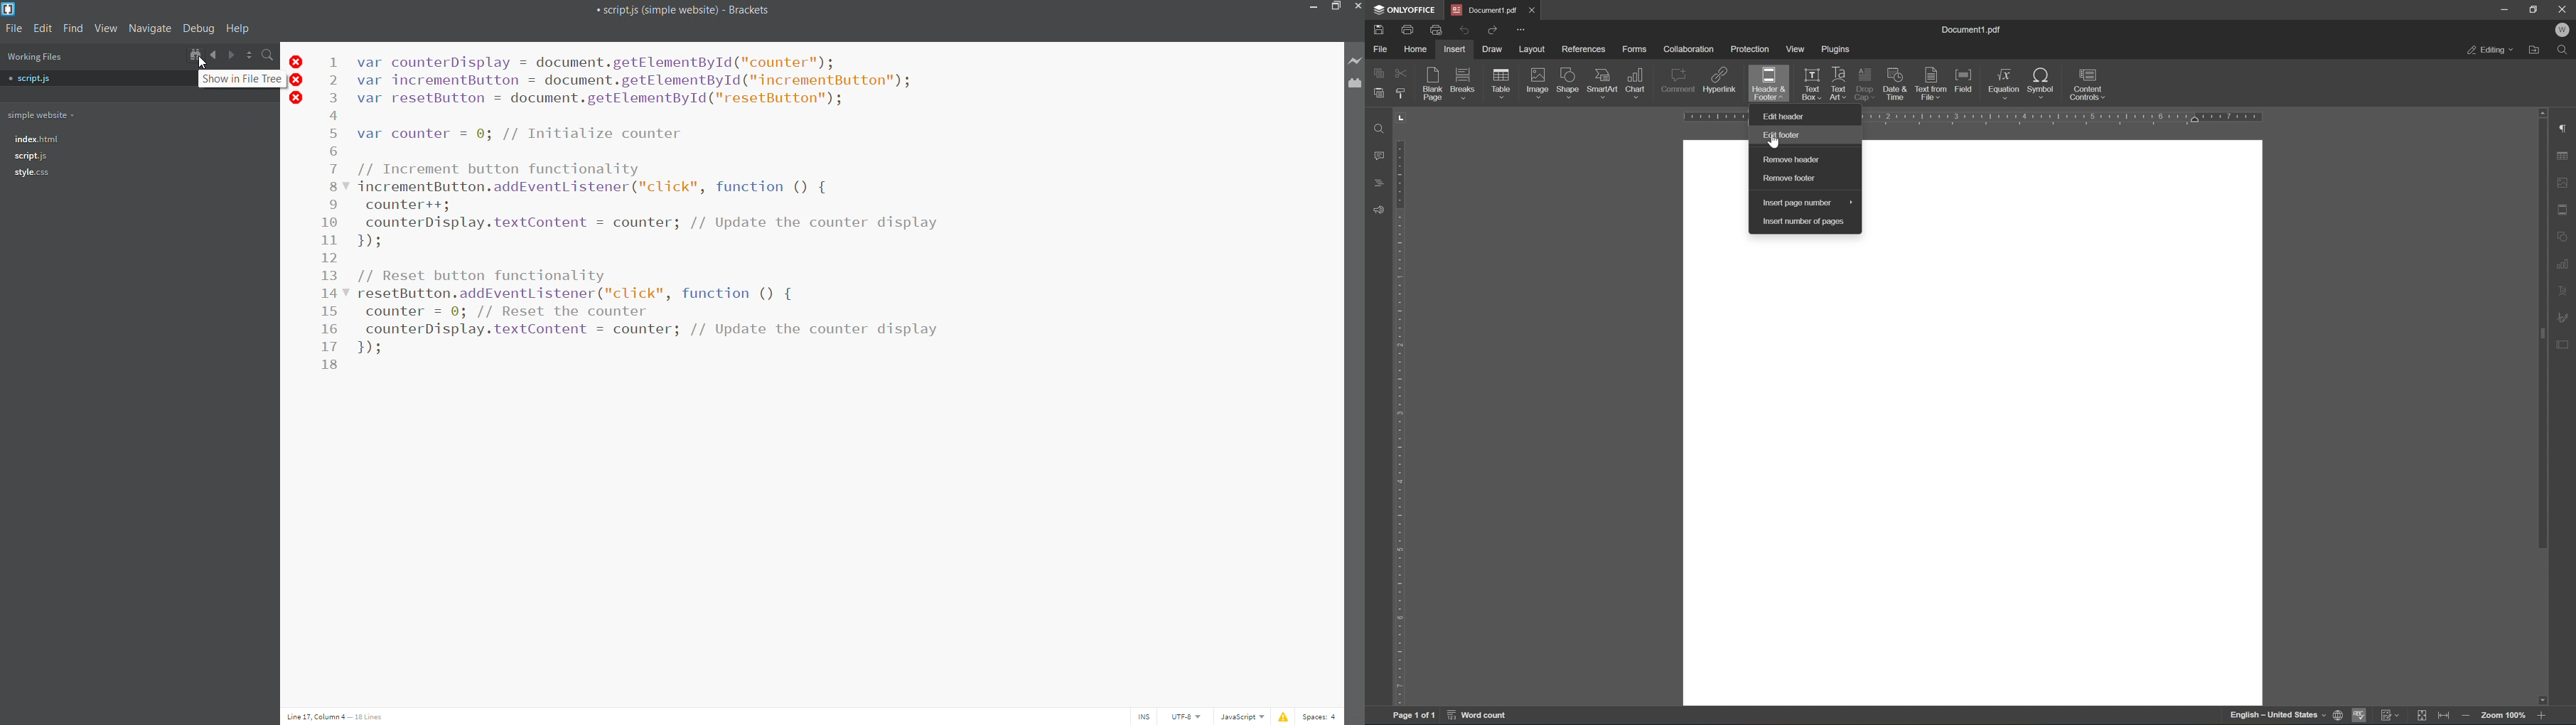 This screenshot has height=728, width=2576. I want to click on live preview, so click(1356, 60).